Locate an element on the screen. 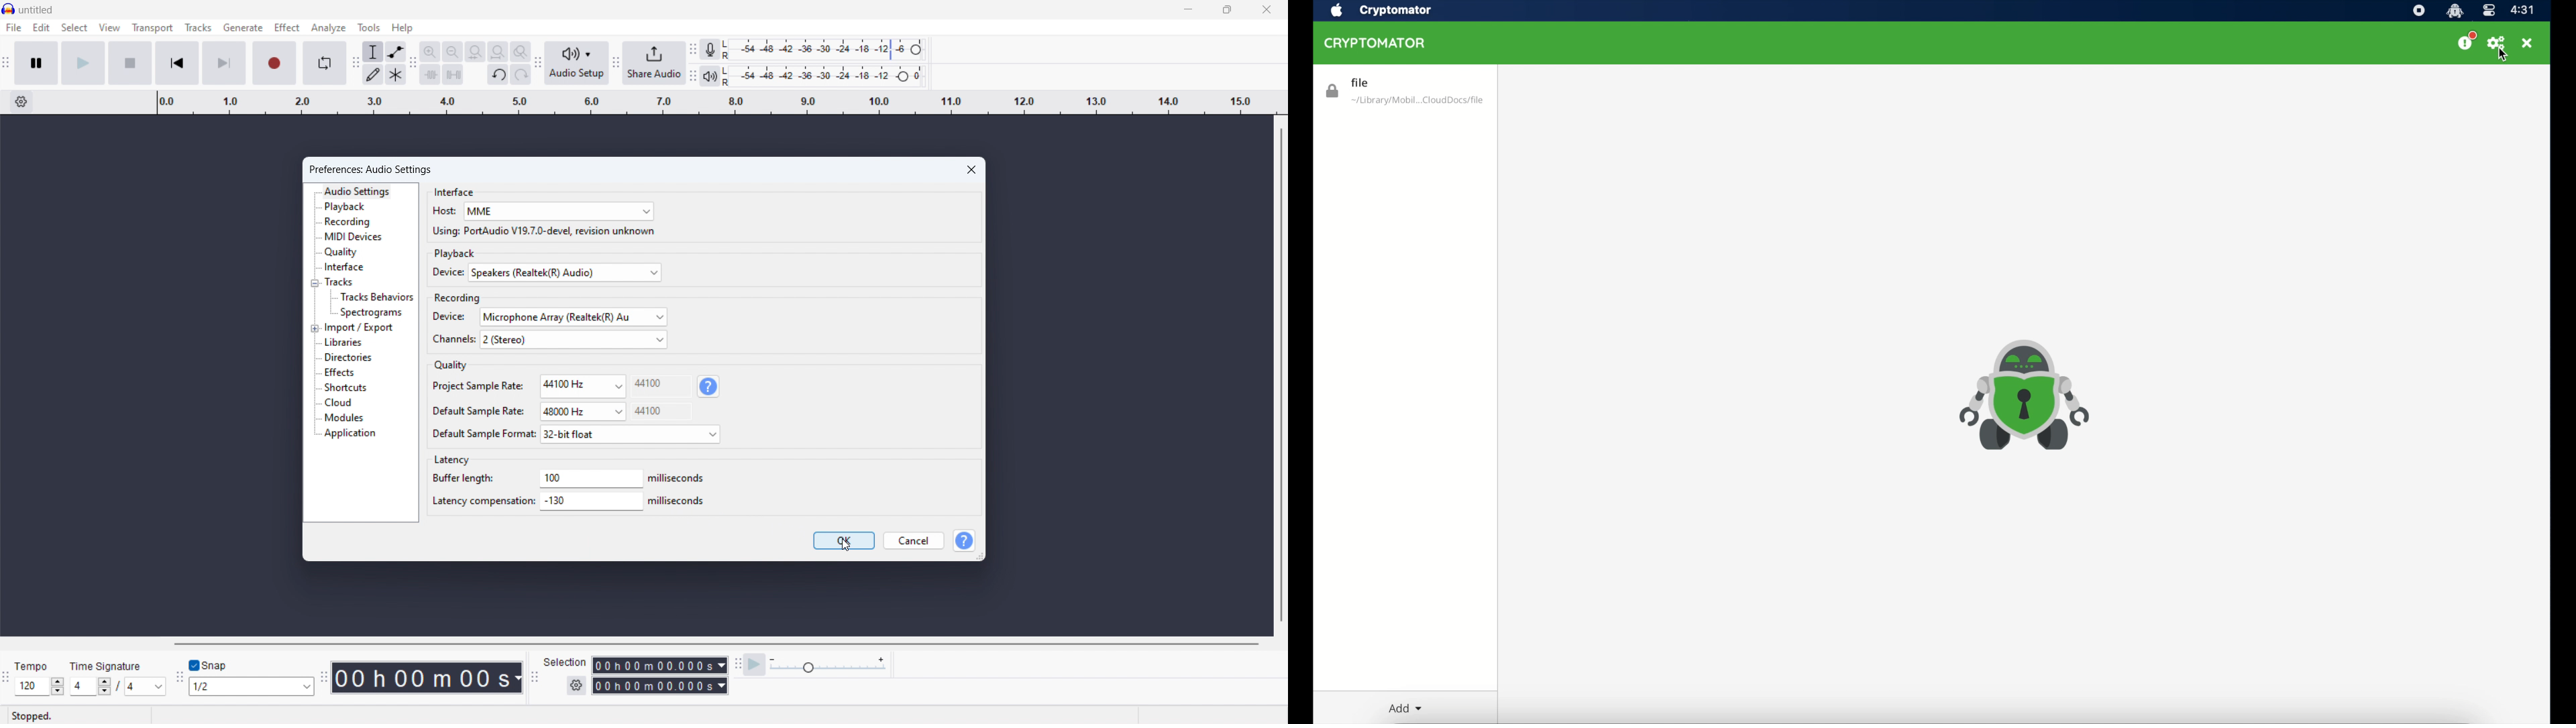 The image size is (2576, 728). selection settings is located at coordinates (576, 685).